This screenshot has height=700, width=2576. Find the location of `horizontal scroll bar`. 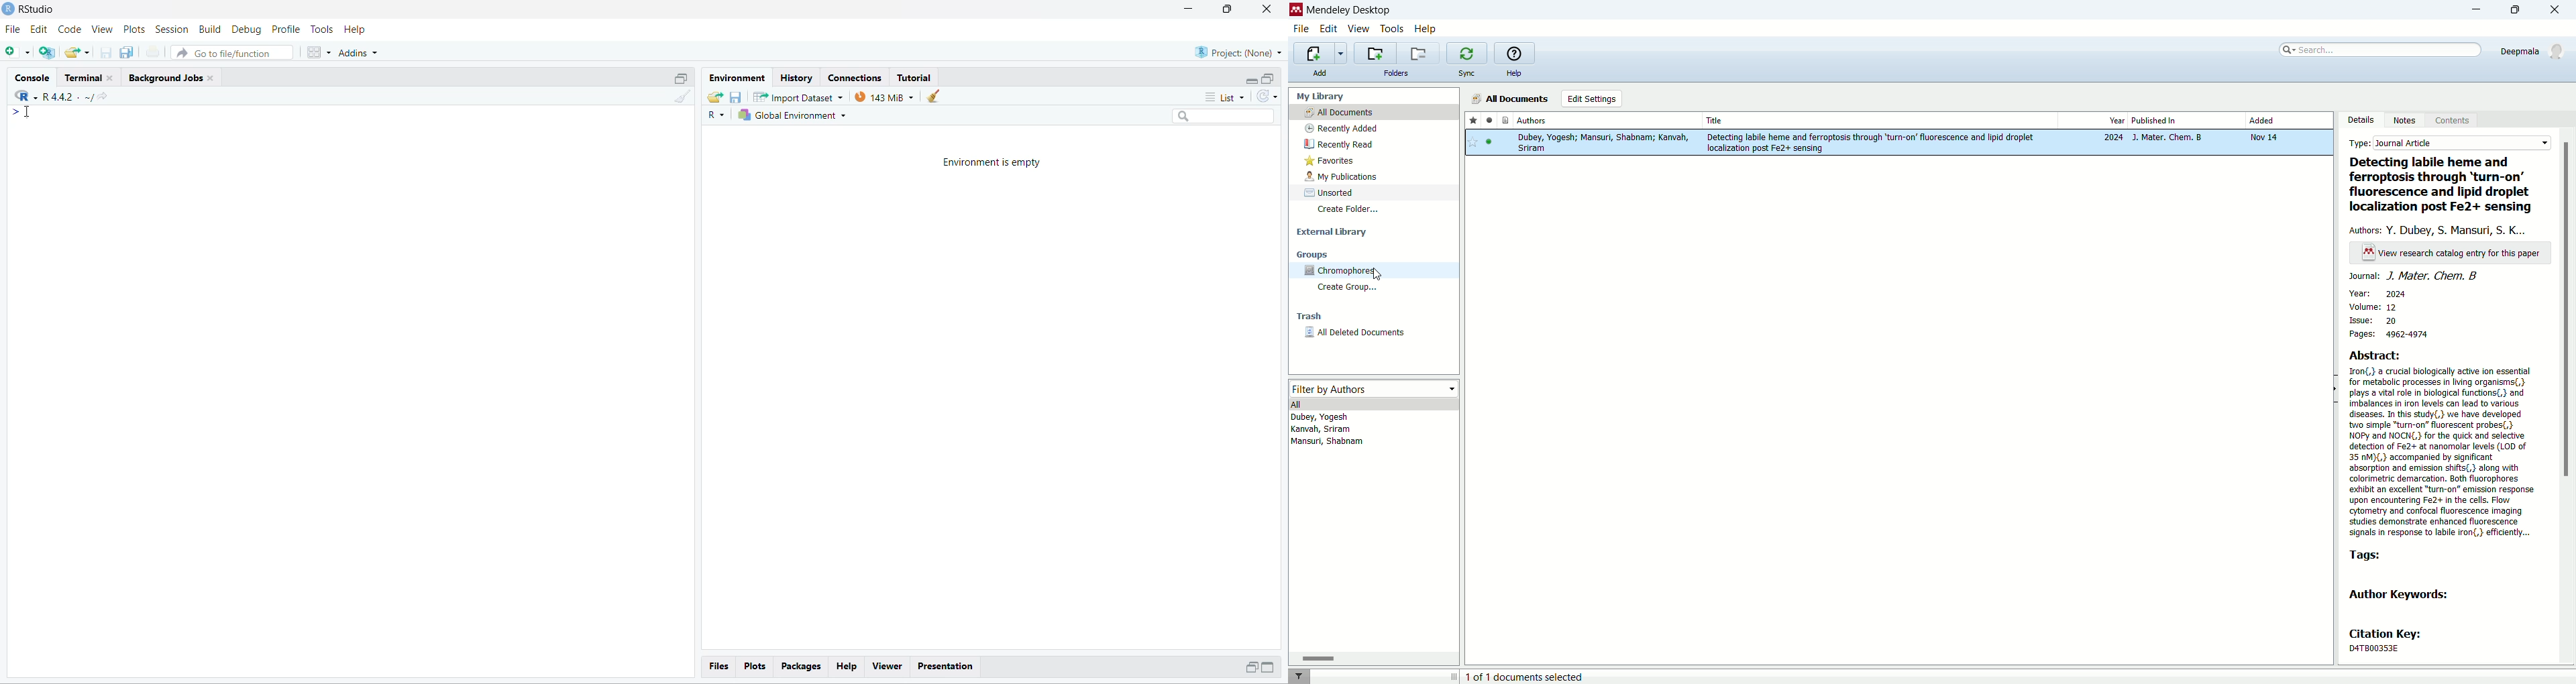

horizontal scroll bar is located at coordinates (1373, 659).